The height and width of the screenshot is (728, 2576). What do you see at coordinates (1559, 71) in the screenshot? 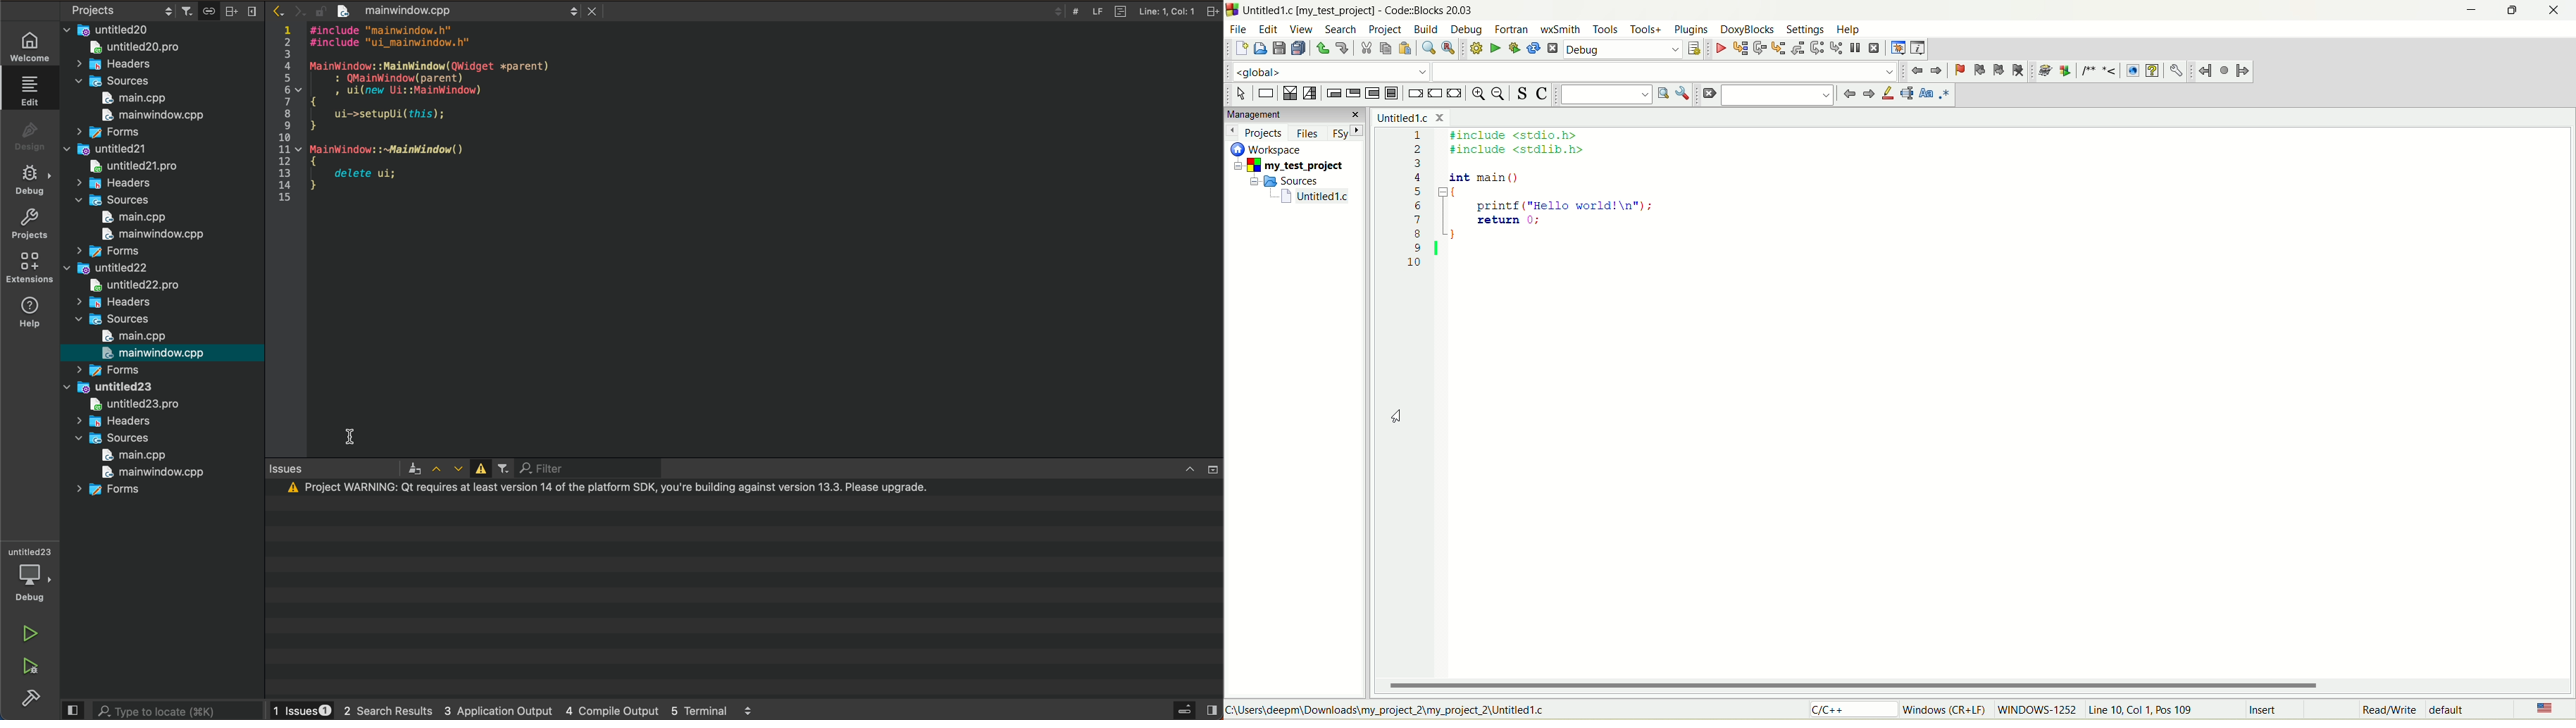
I see `Code completion compiler` at bounding box center [1559, 71].